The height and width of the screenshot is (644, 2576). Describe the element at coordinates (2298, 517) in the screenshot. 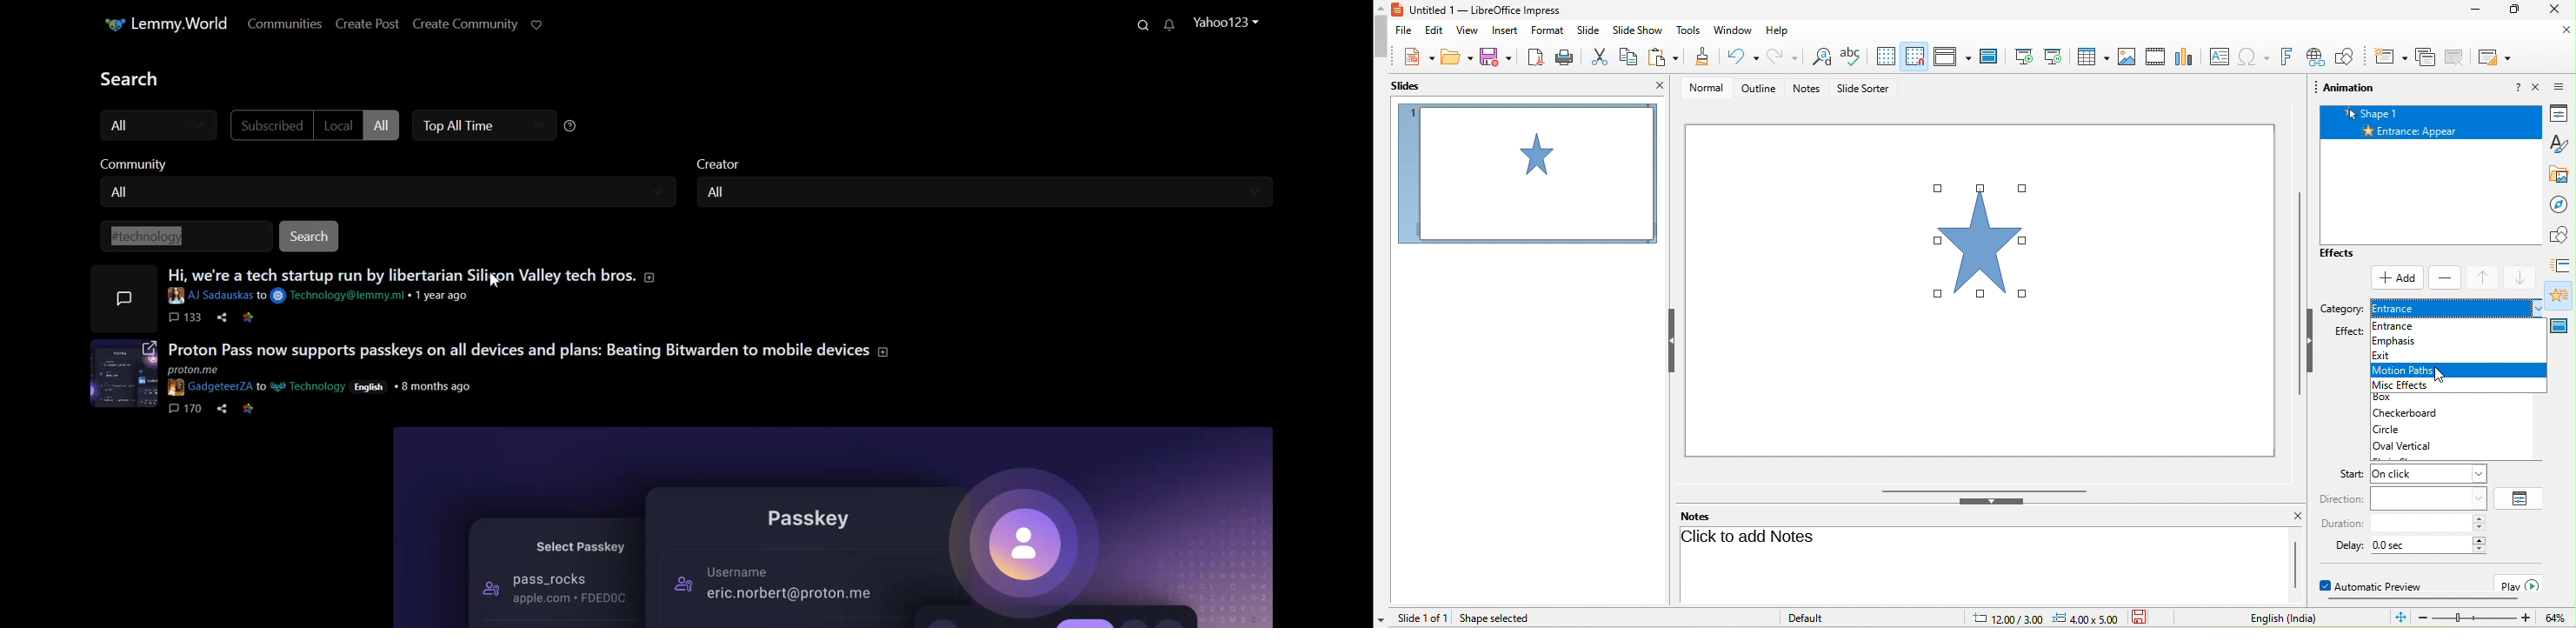

I see `close notes` at that location.